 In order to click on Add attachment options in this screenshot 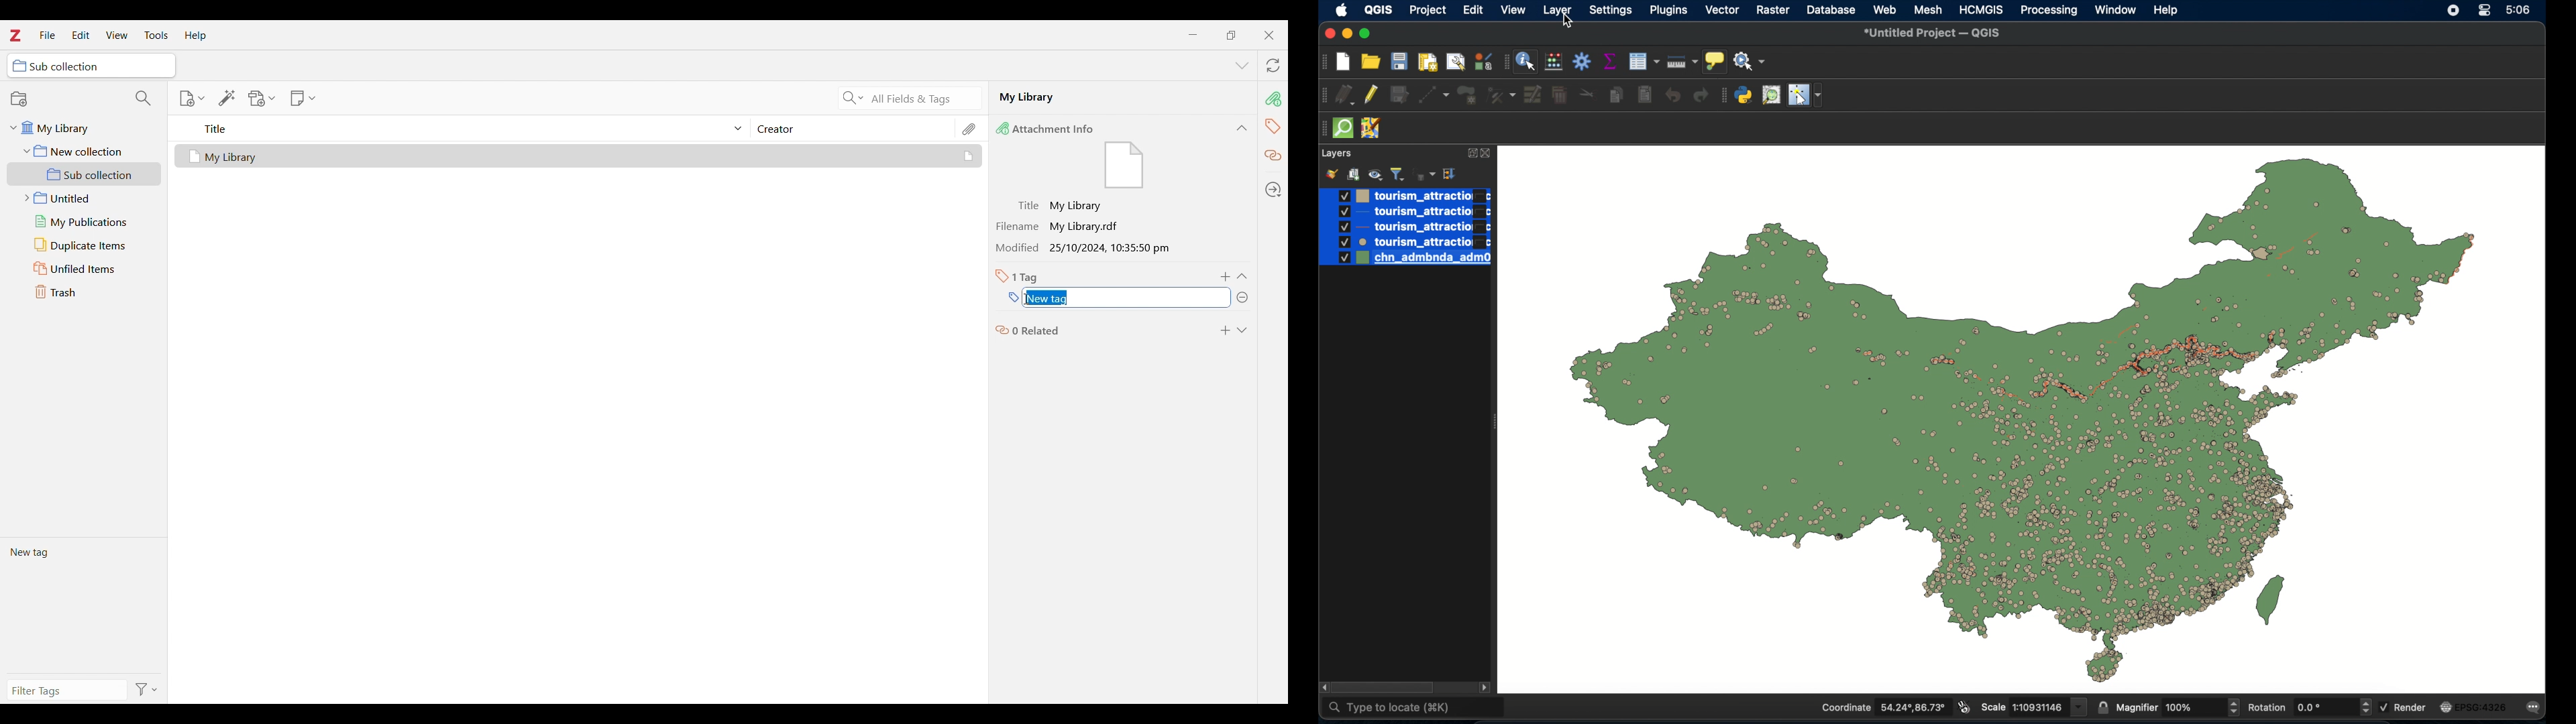, I will do `click(262, 99)`.